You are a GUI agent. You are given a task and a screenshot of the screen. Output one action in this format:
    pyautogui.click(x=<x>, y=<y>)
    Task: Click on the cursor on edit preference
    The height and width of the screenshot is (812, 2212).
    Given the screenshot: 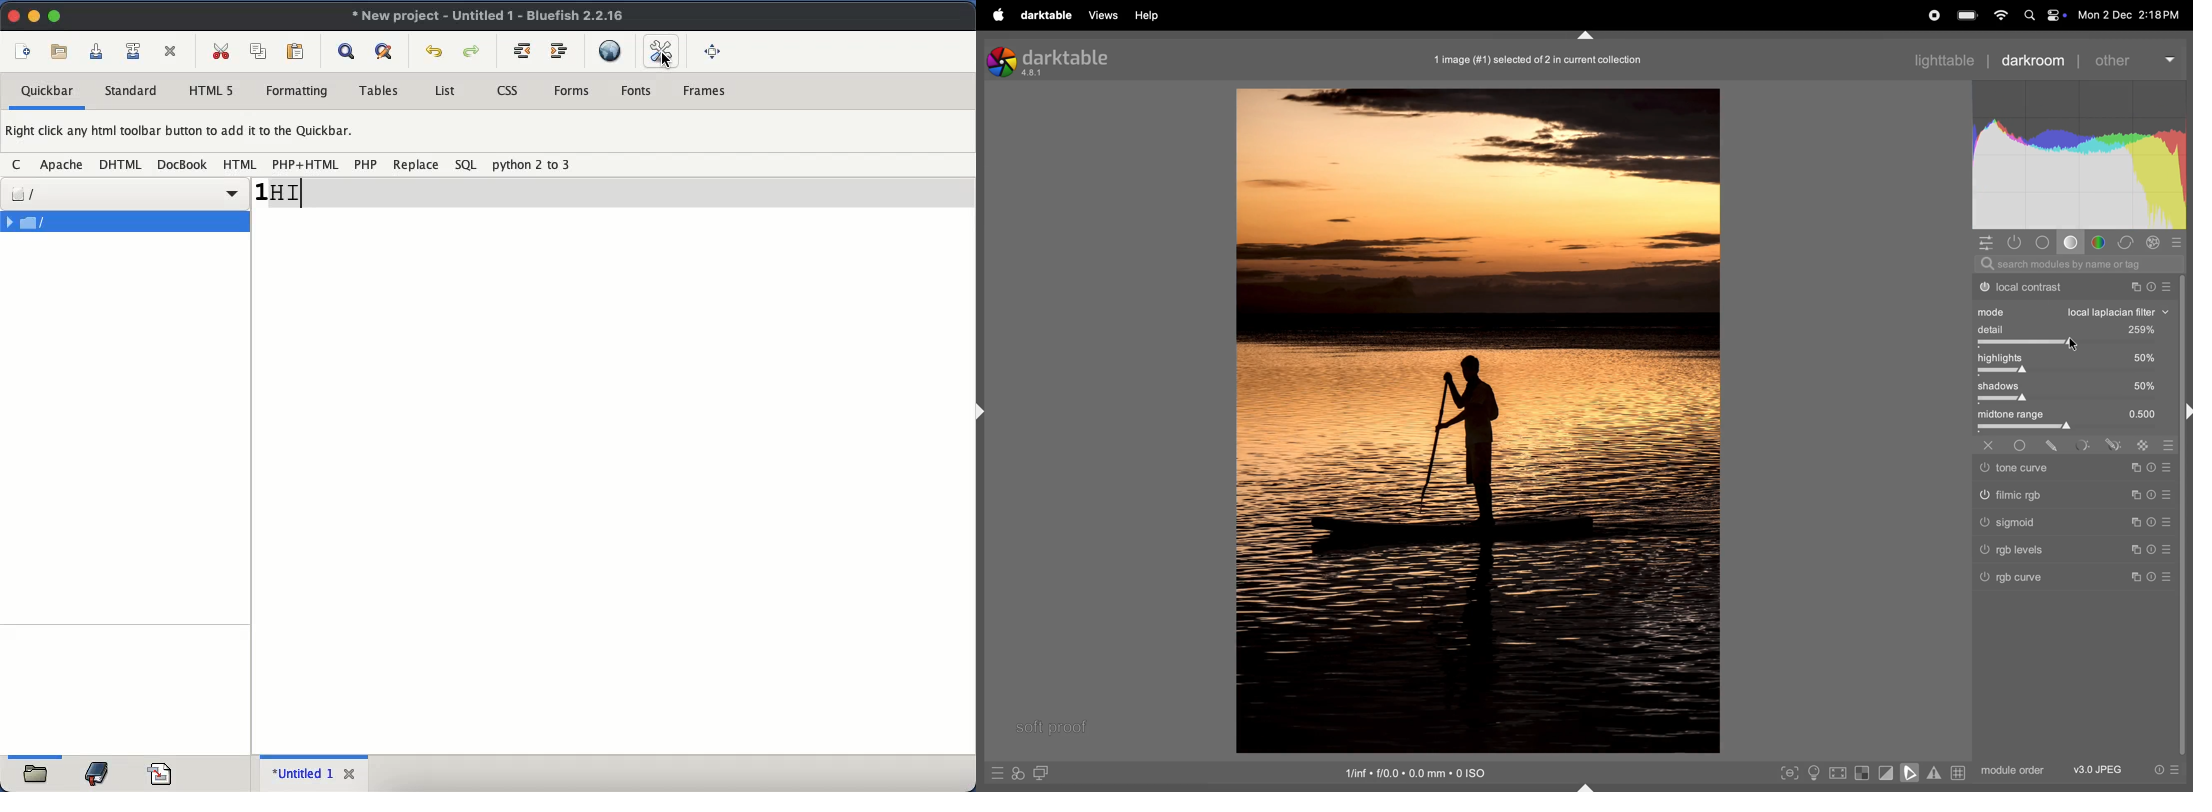 What is the action you would take?
    pyautogui.click(x=667, y=60)
    